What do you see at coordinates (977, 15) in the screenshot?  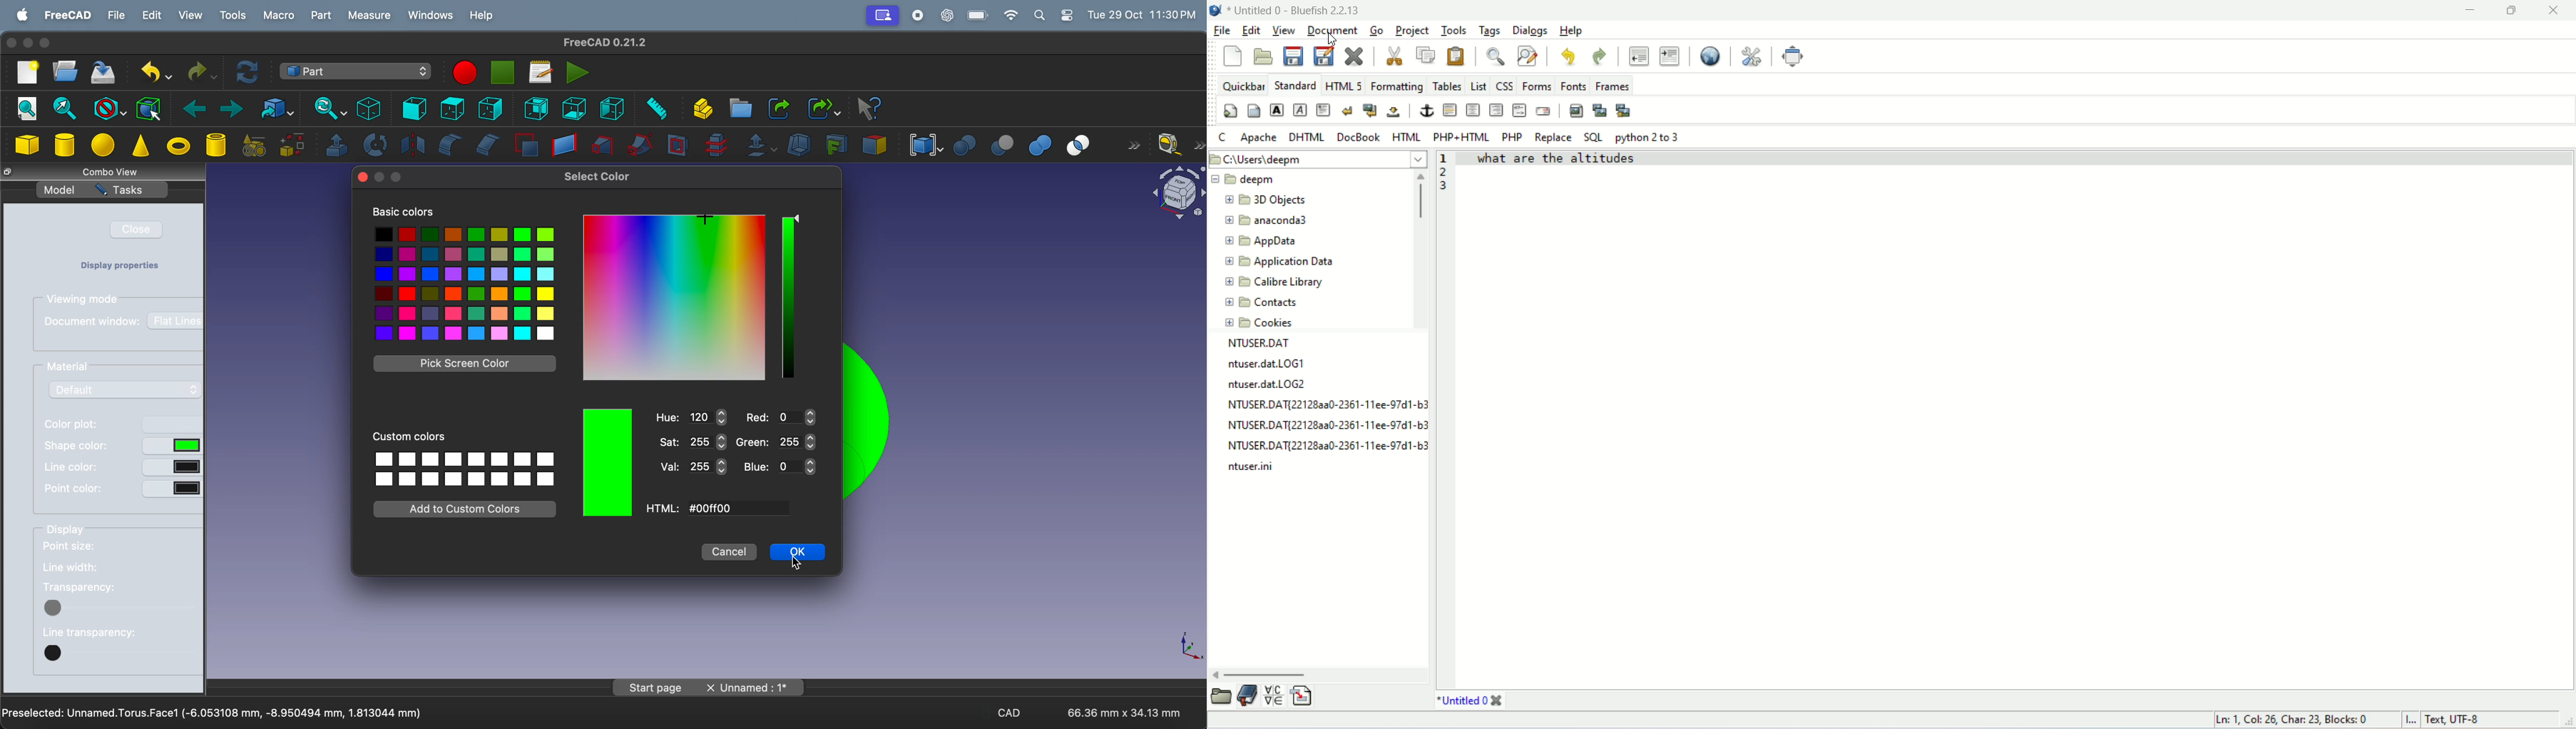 I see `battery` at bounding box center [977, 15].